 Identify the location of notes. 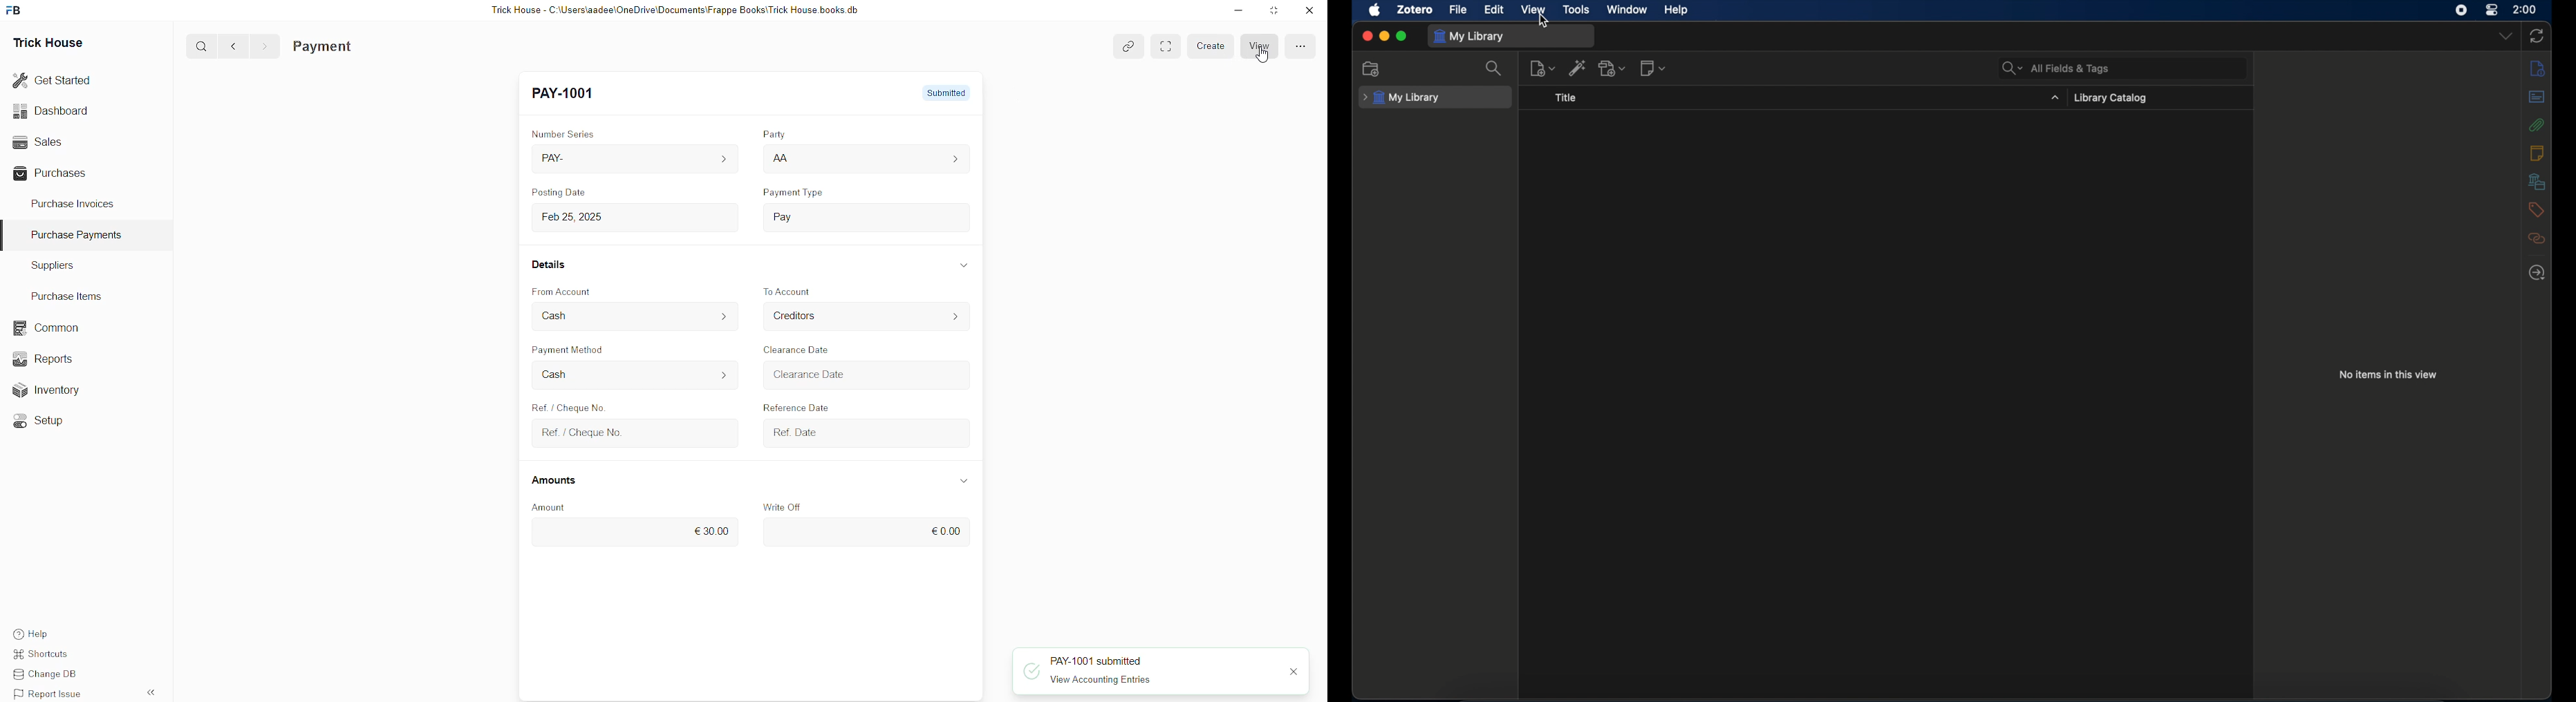
(2538, 153).